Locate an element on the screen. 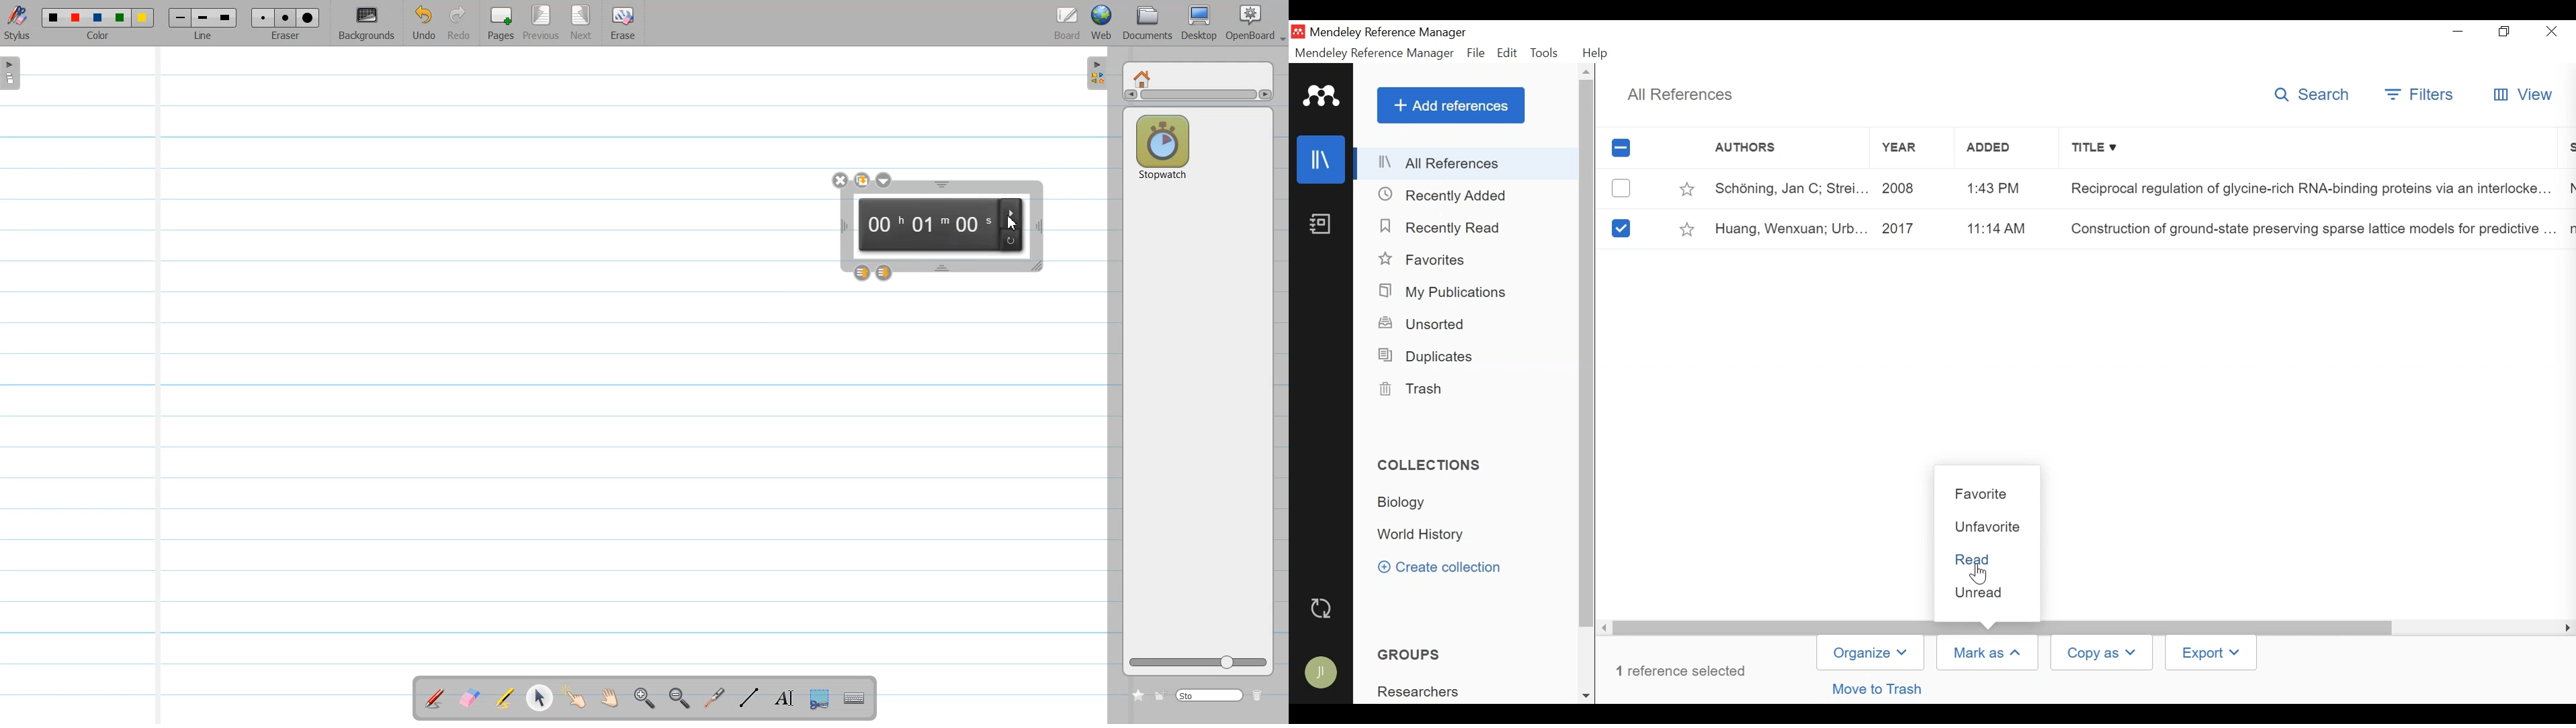 The height and width of the screenshot is (728, 2576). Scroll left is located at coordinates (1607, 629).